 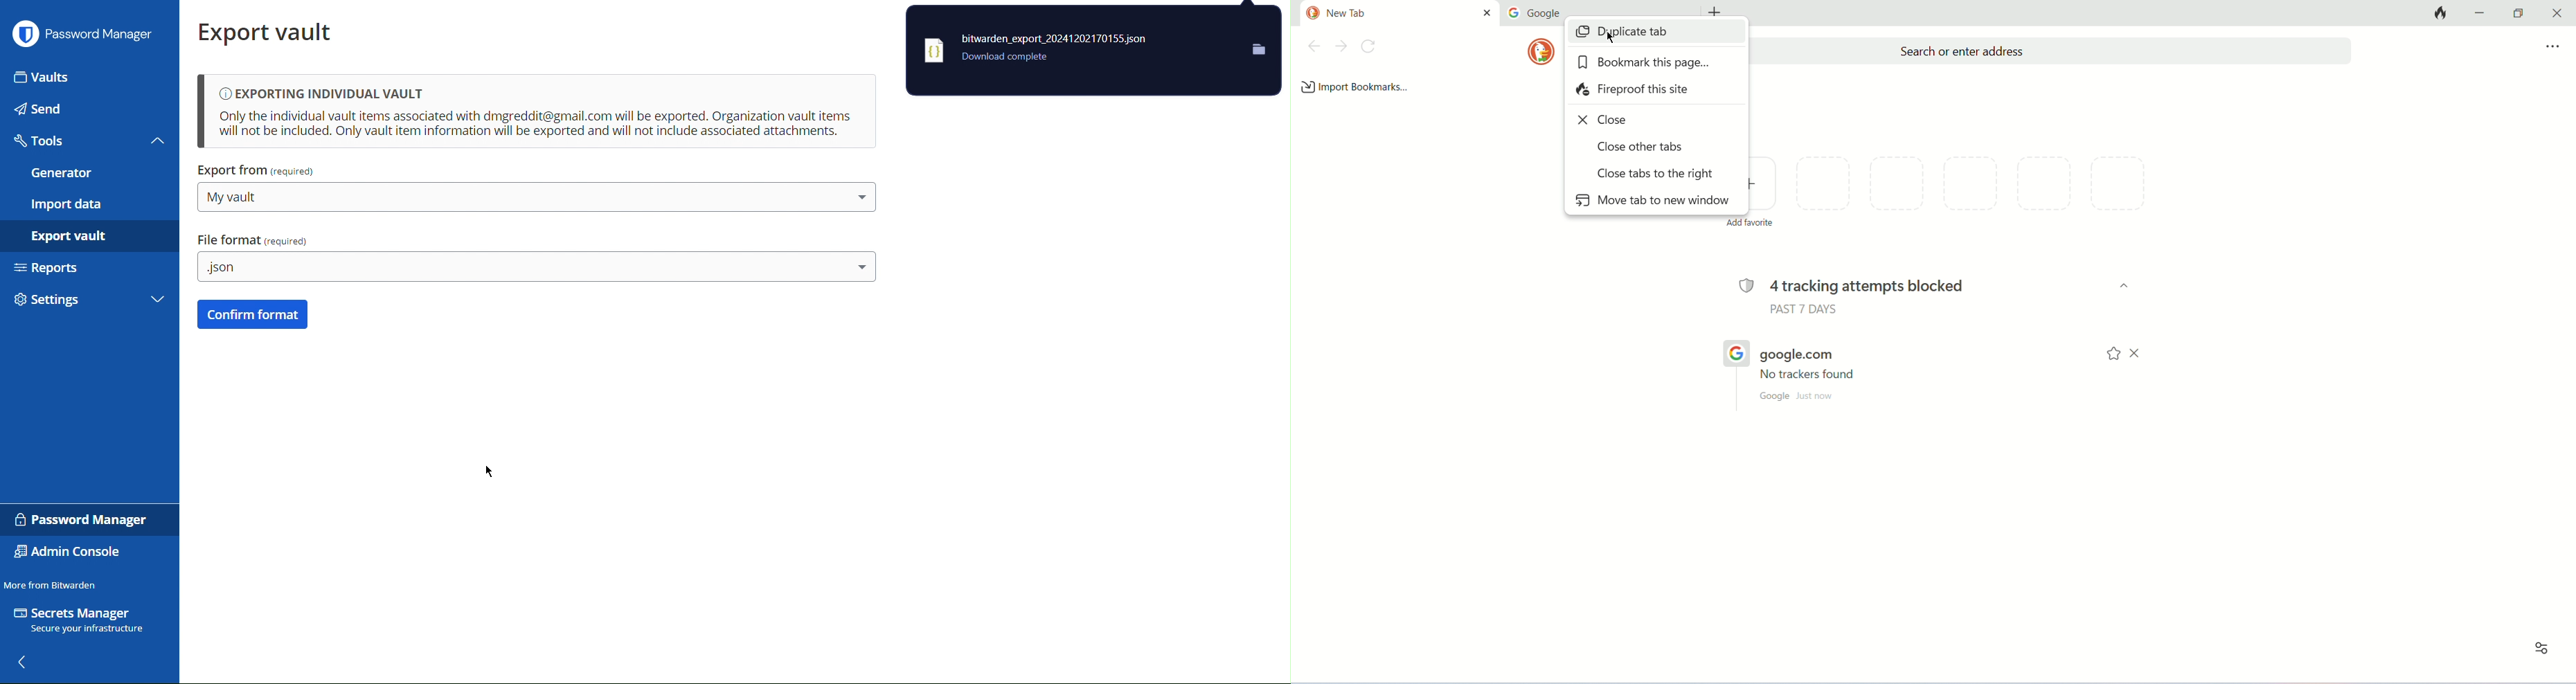 What do you see at coordinates (254, 314) in the screenshot?
I see `Confirm Format` at bounding box center [254, 314].